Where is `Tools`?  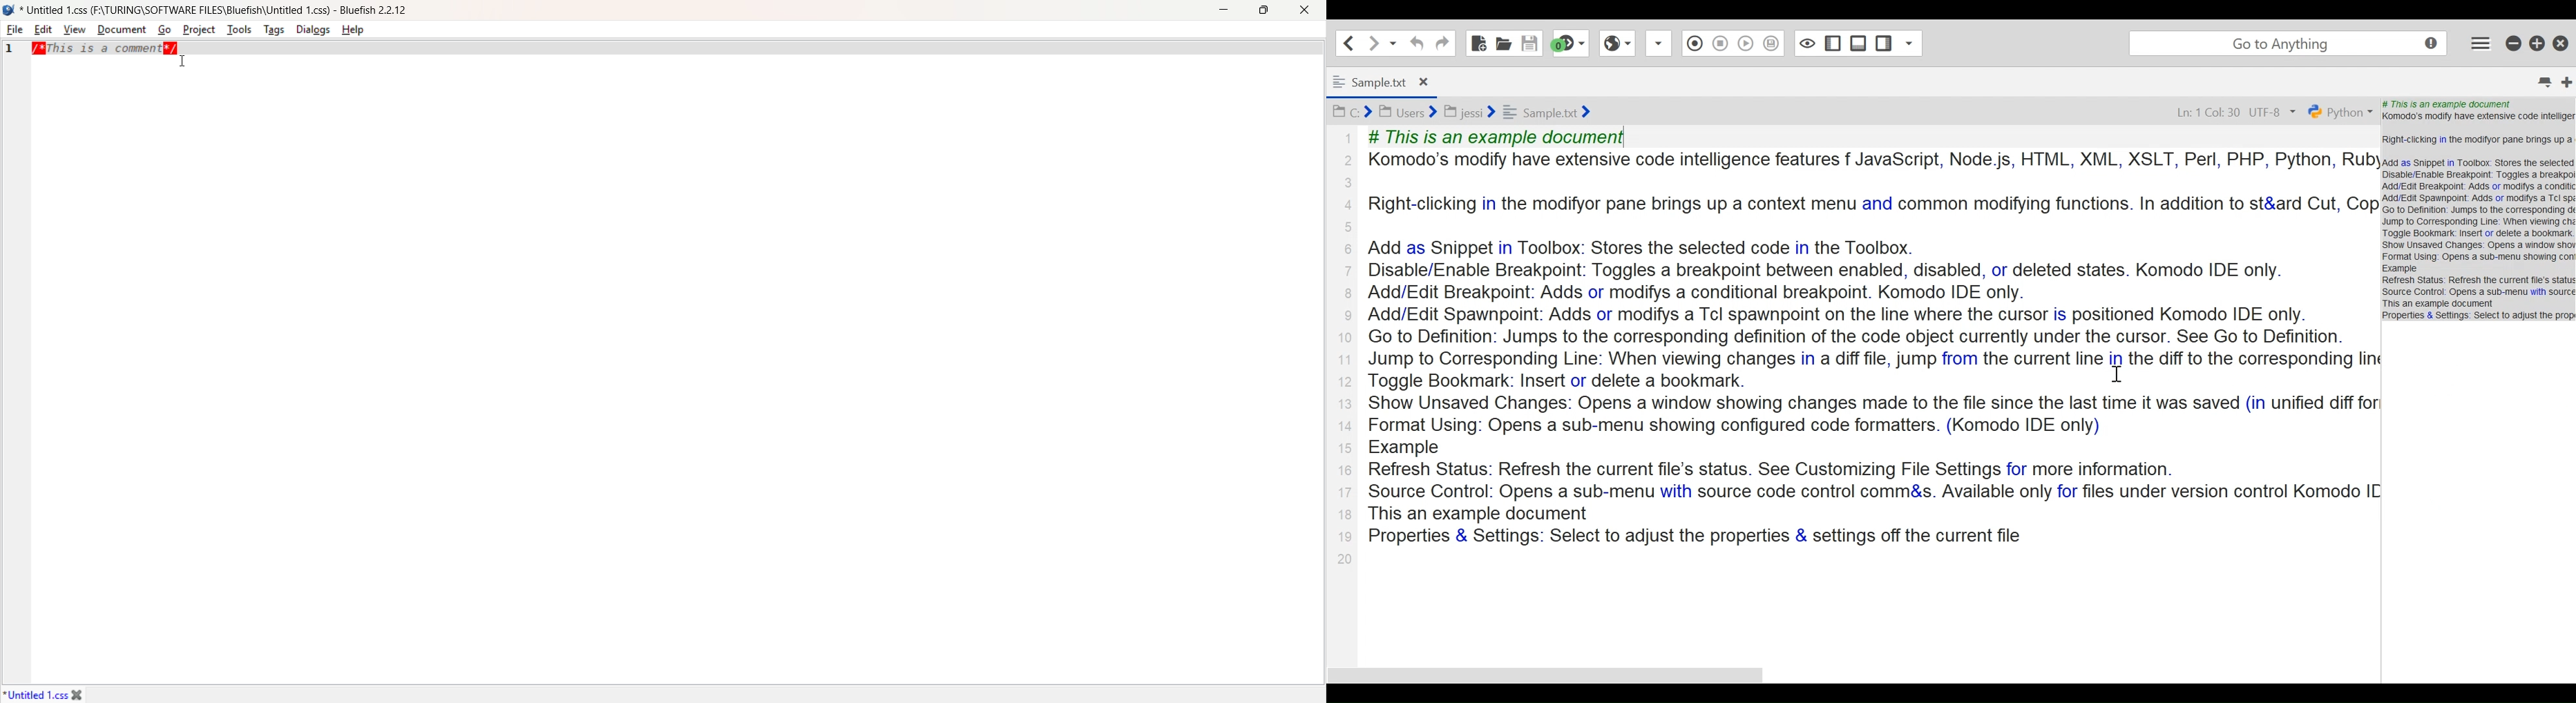 Tools is located at coordinates (240, 30).